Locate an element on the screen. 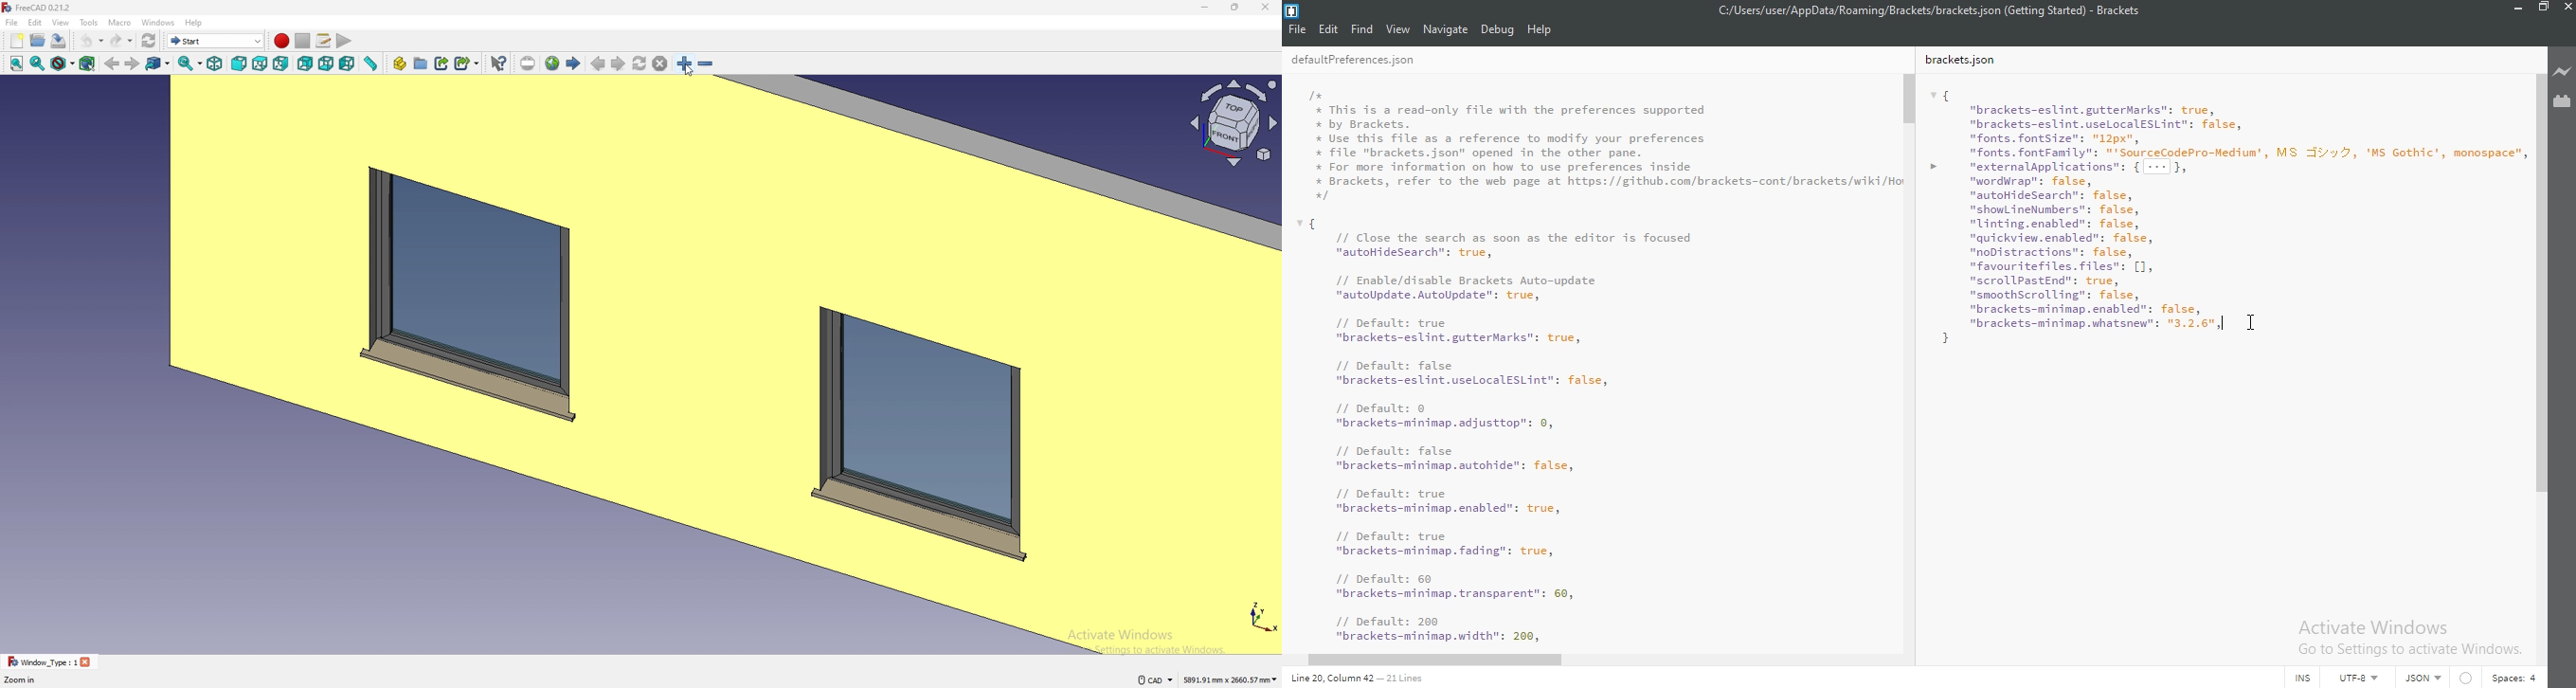 The height and width of the screenshot is (700, 2576). switch between workbenches is located at coordinates (215, 40).